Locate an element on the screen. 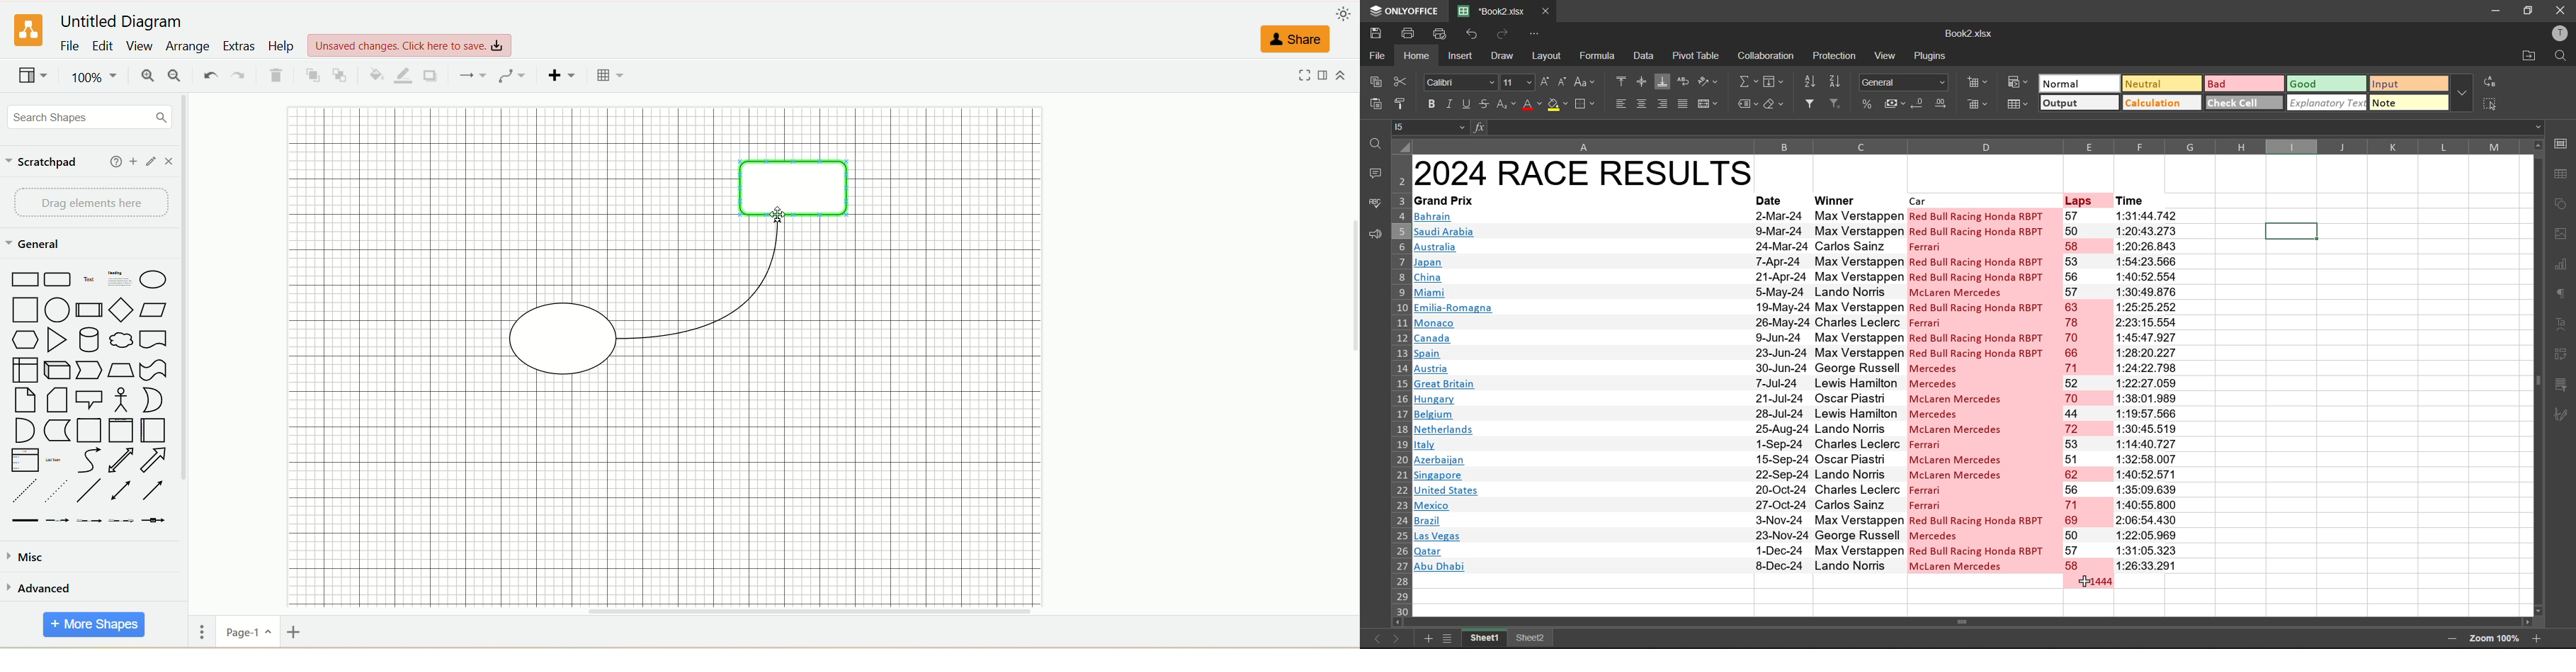 Image resolution: width=2576 pixels, height=672 pixels. shape is located at coordinates (800, 185).